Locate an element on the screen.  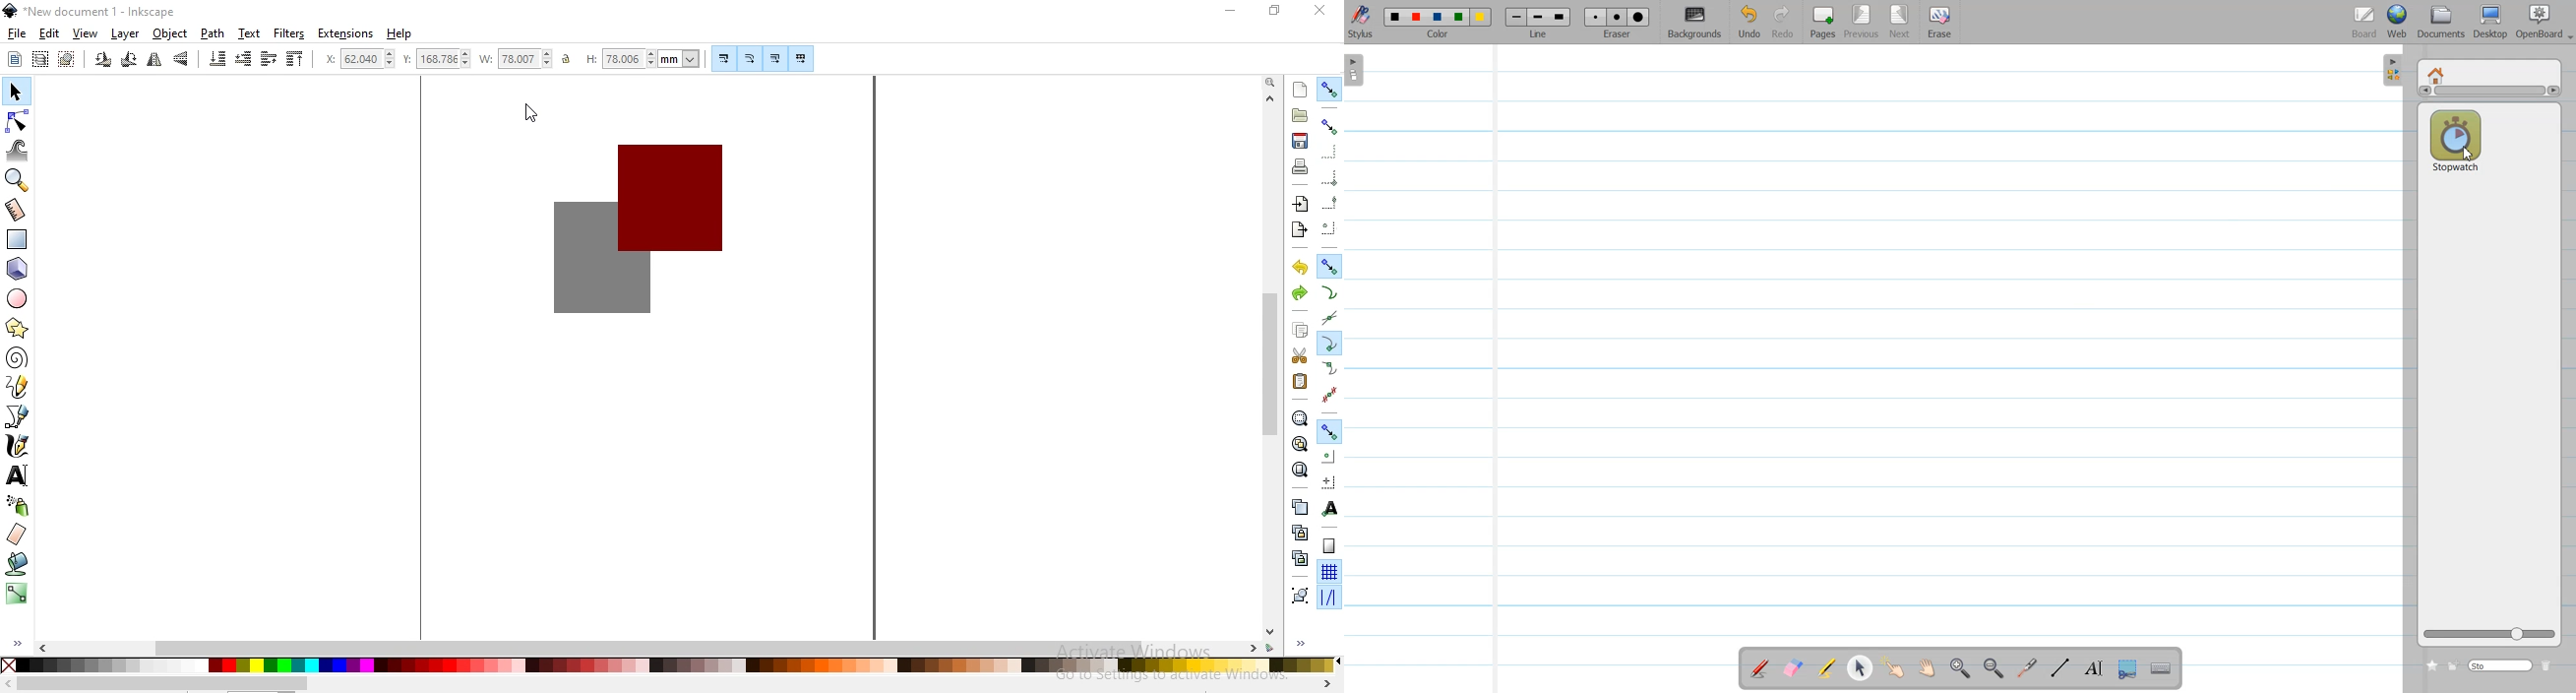
lower selection to bottom is located at coordinates (215, 59).